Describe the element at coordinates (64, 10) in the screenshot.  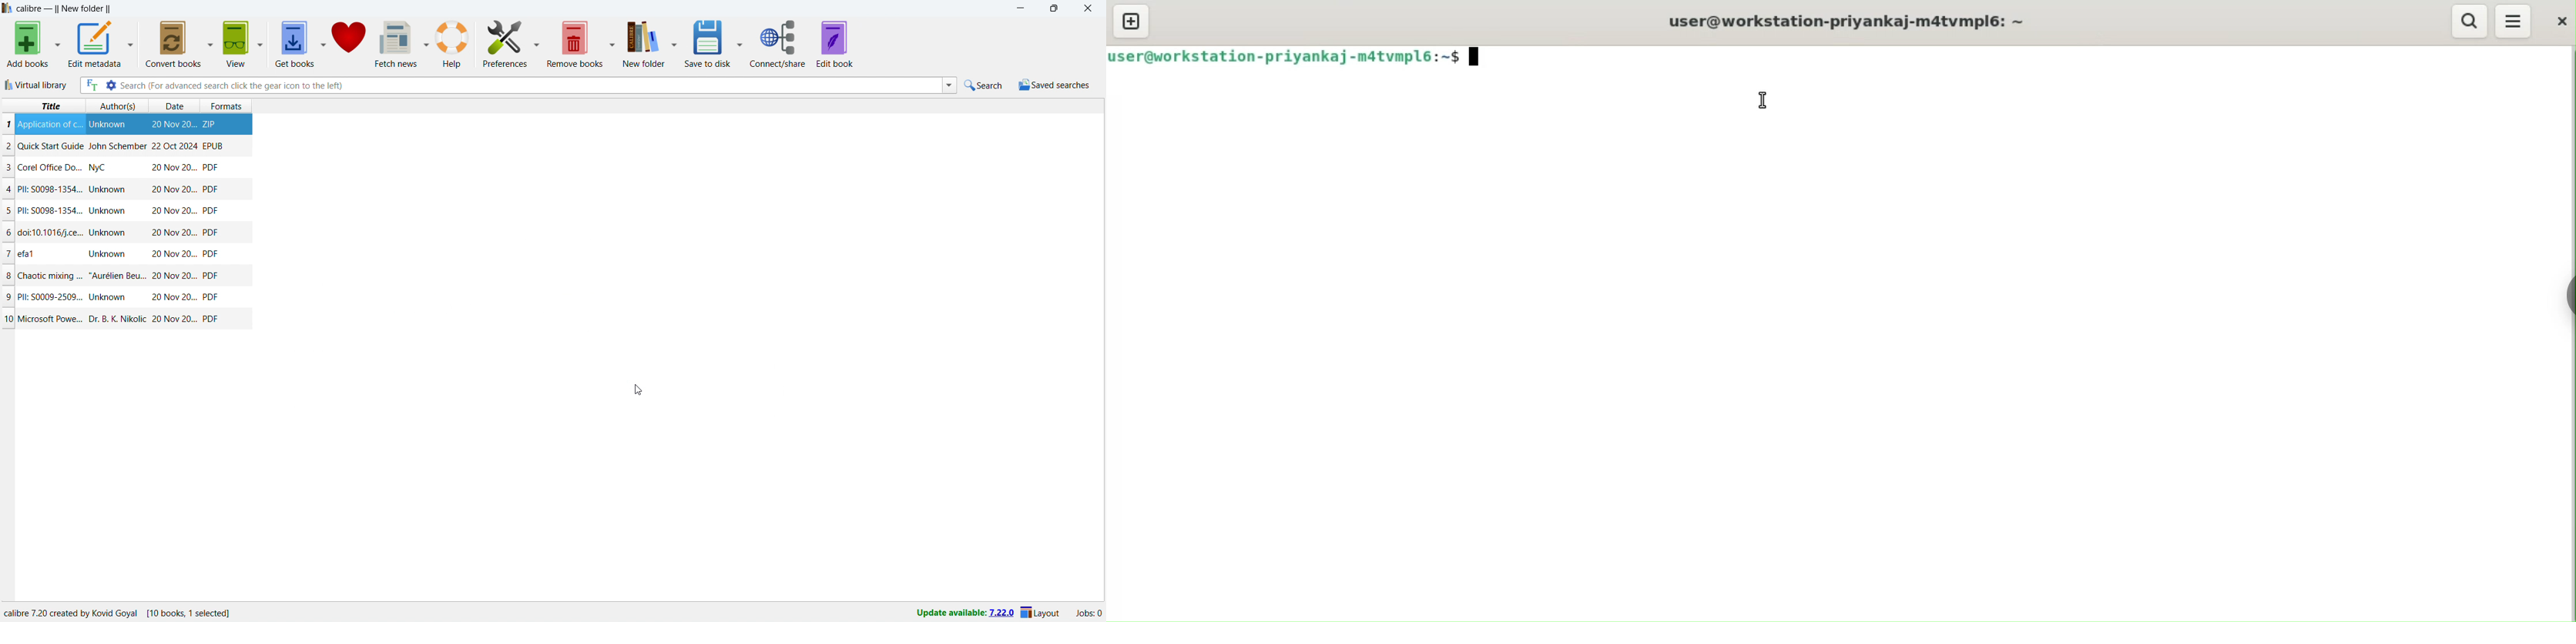
I see `title changed` at that location.